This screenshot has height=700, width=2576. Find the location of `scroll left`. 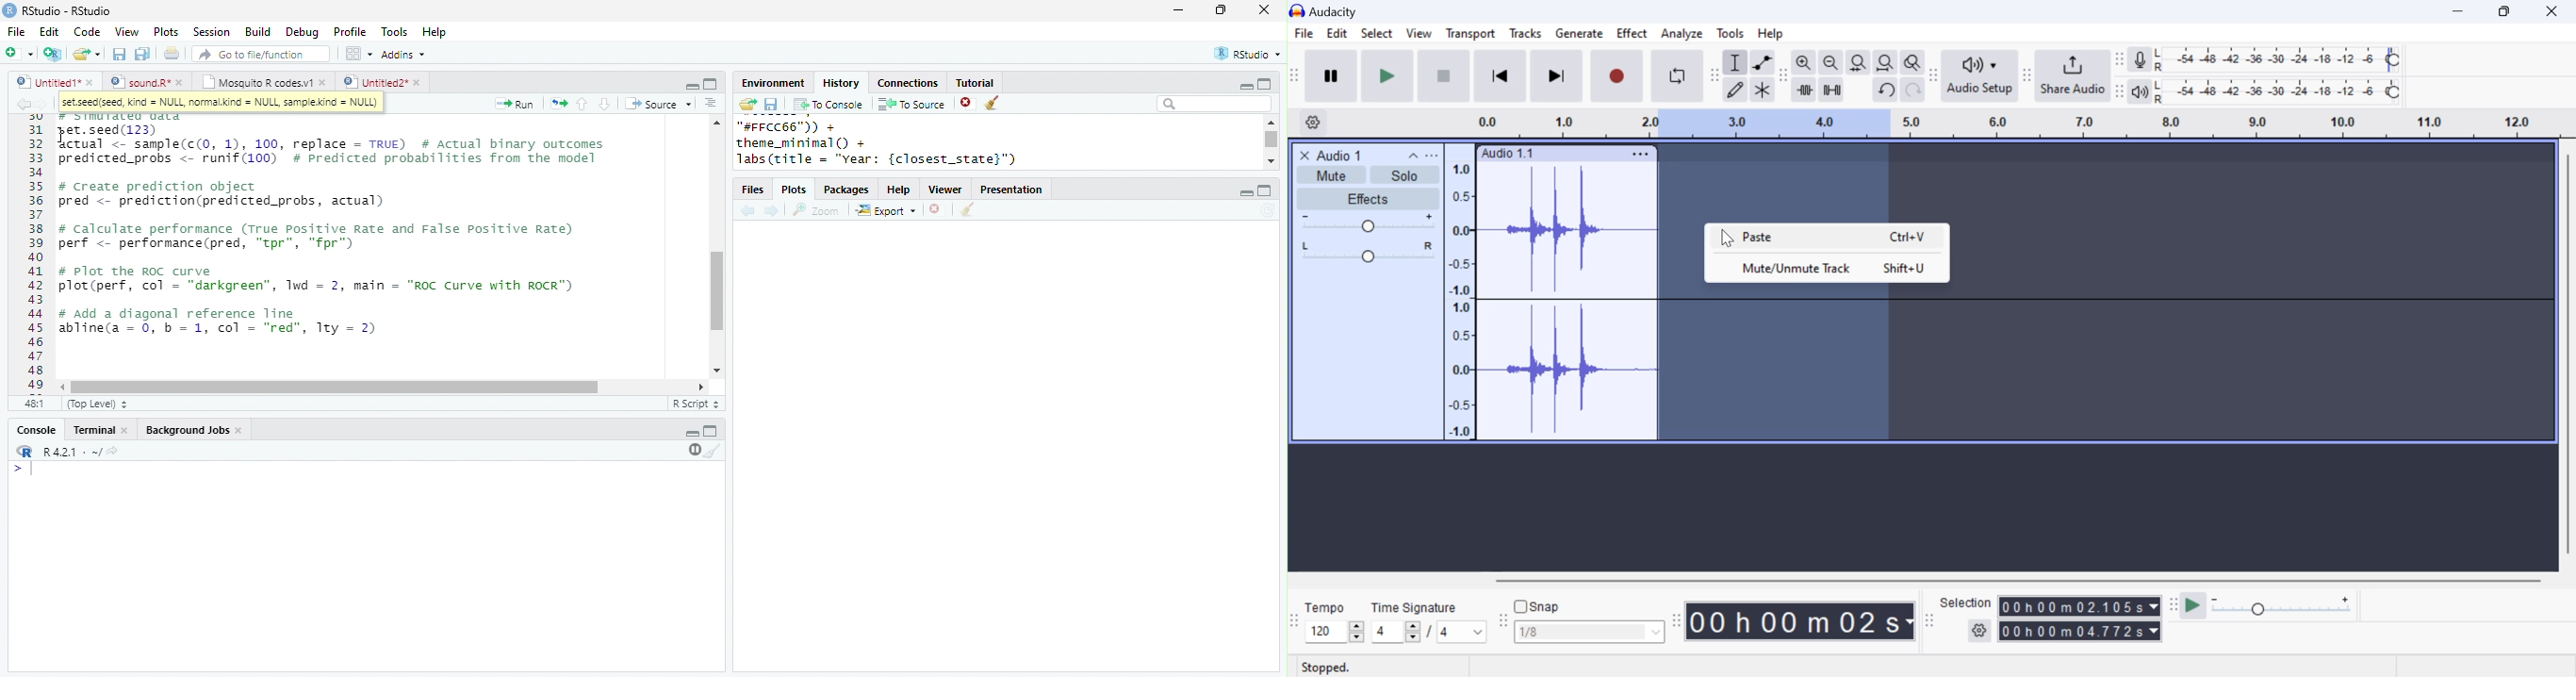

scroll left is located at coordinates (64, 388).